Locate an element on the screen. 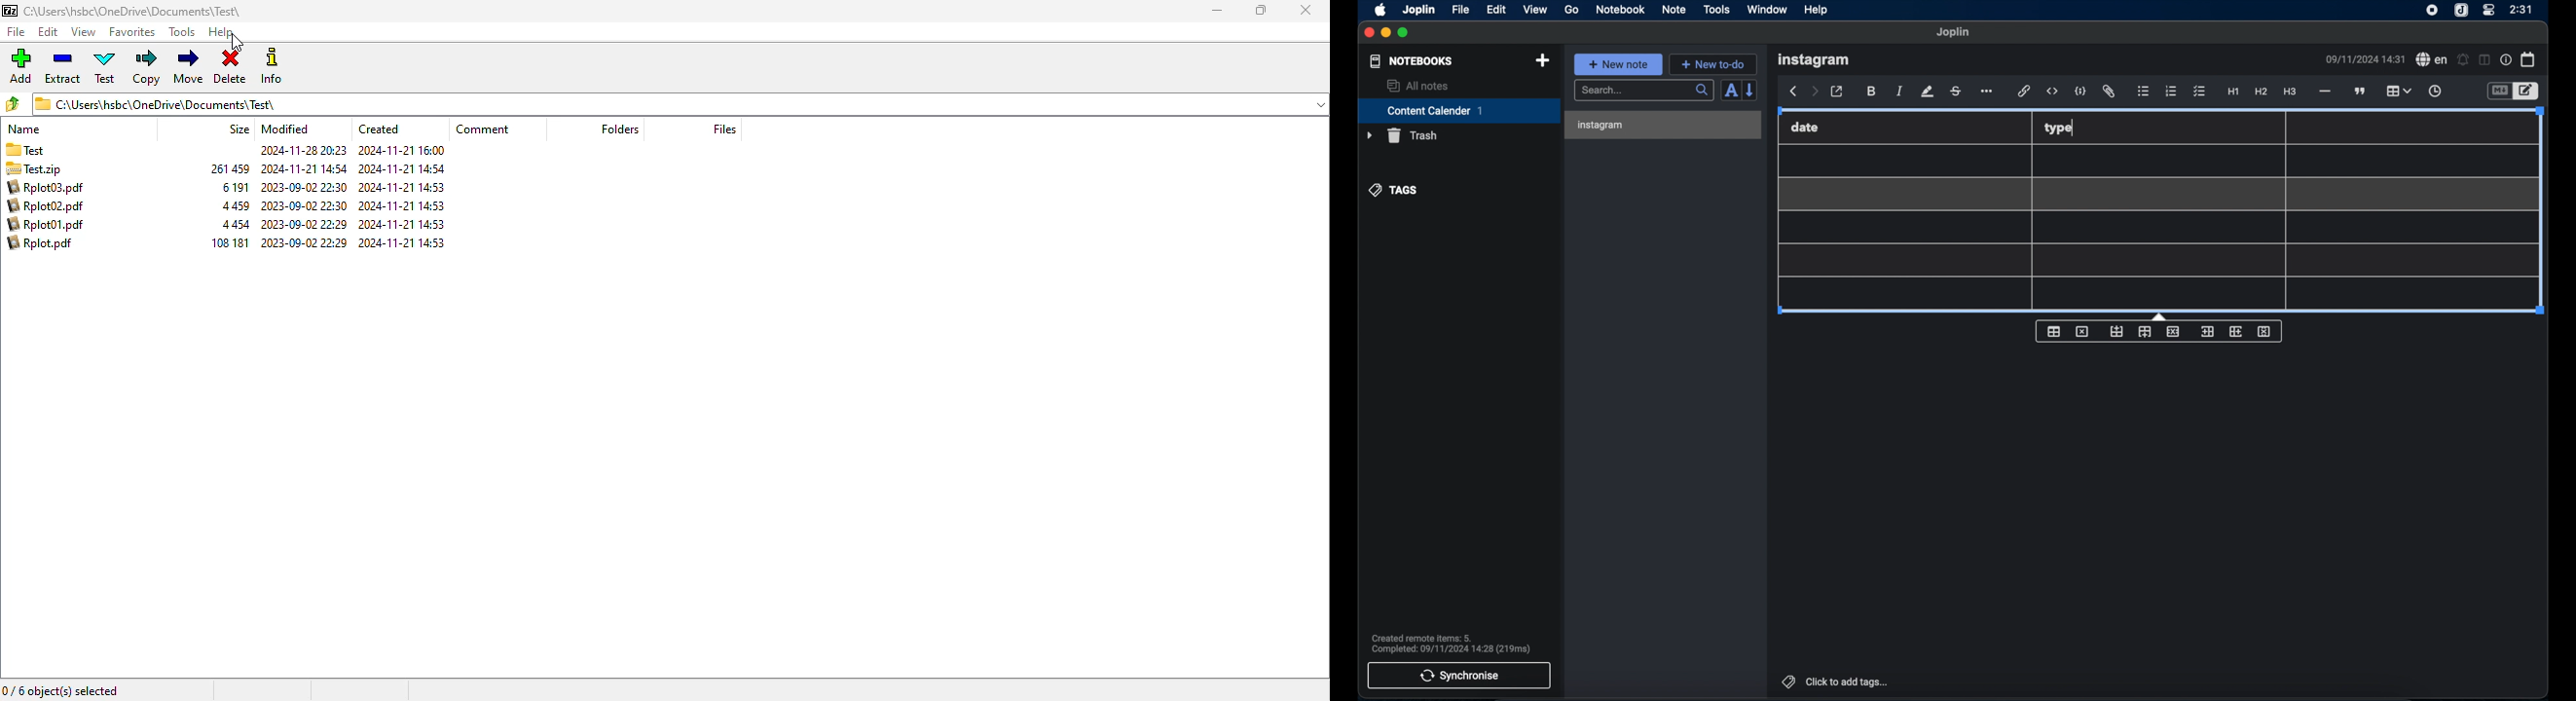 Image resolution: width=2576 pixels, height=728 pixels. close is located at coordinates (1368, 33).